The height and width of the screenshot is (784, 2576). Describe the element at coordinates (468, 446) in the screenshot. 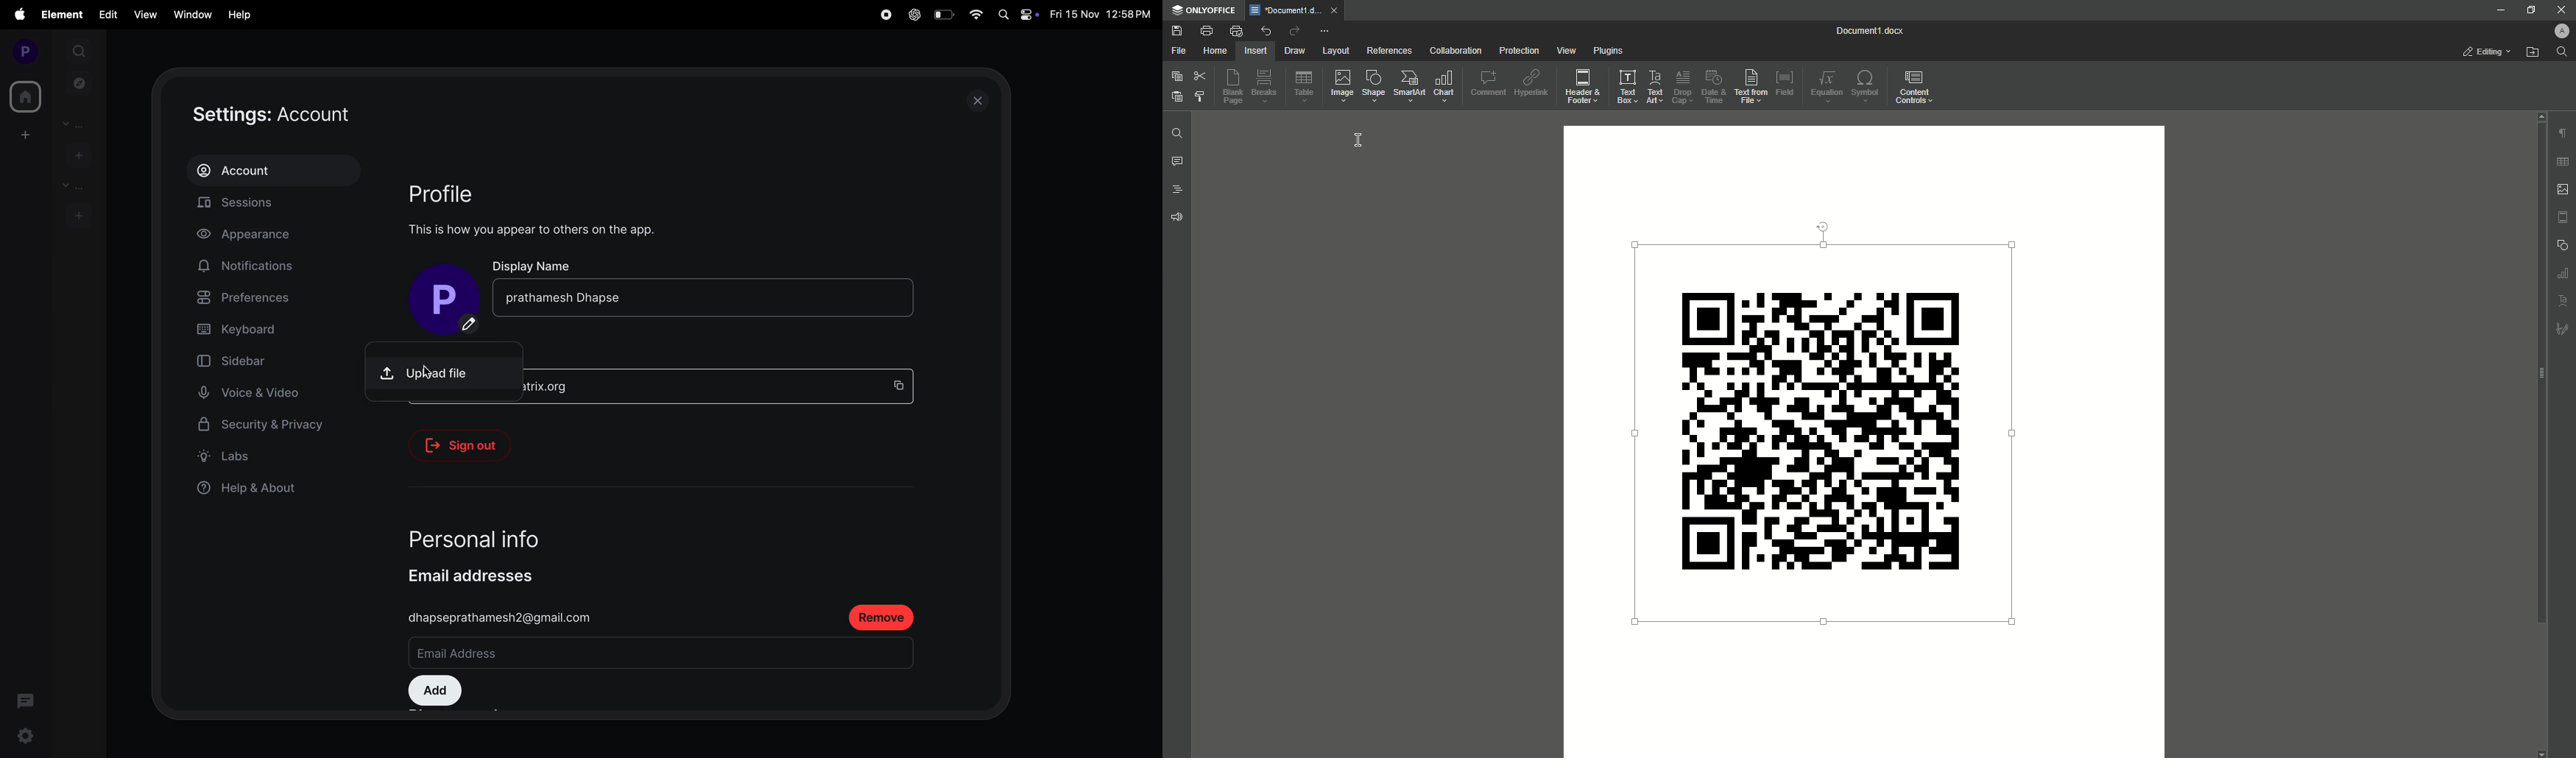

I see `sign out` at that location.